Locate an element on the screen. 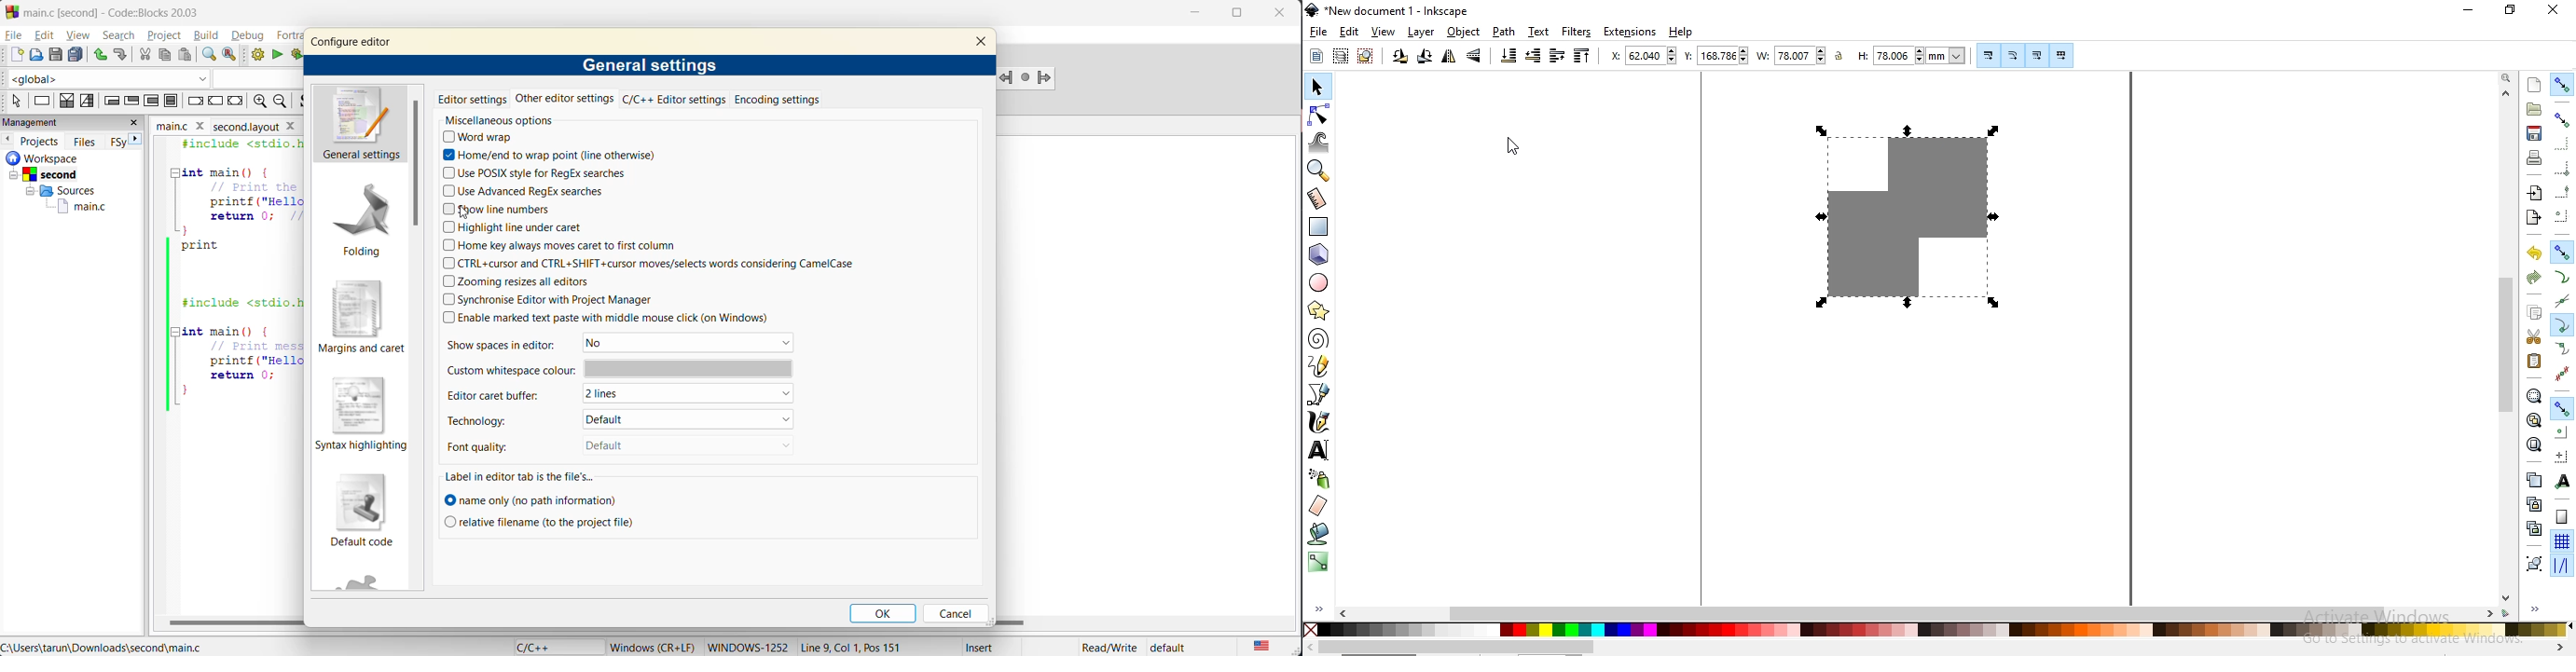  create stars and polygon is located at coordinates (1321, 310).